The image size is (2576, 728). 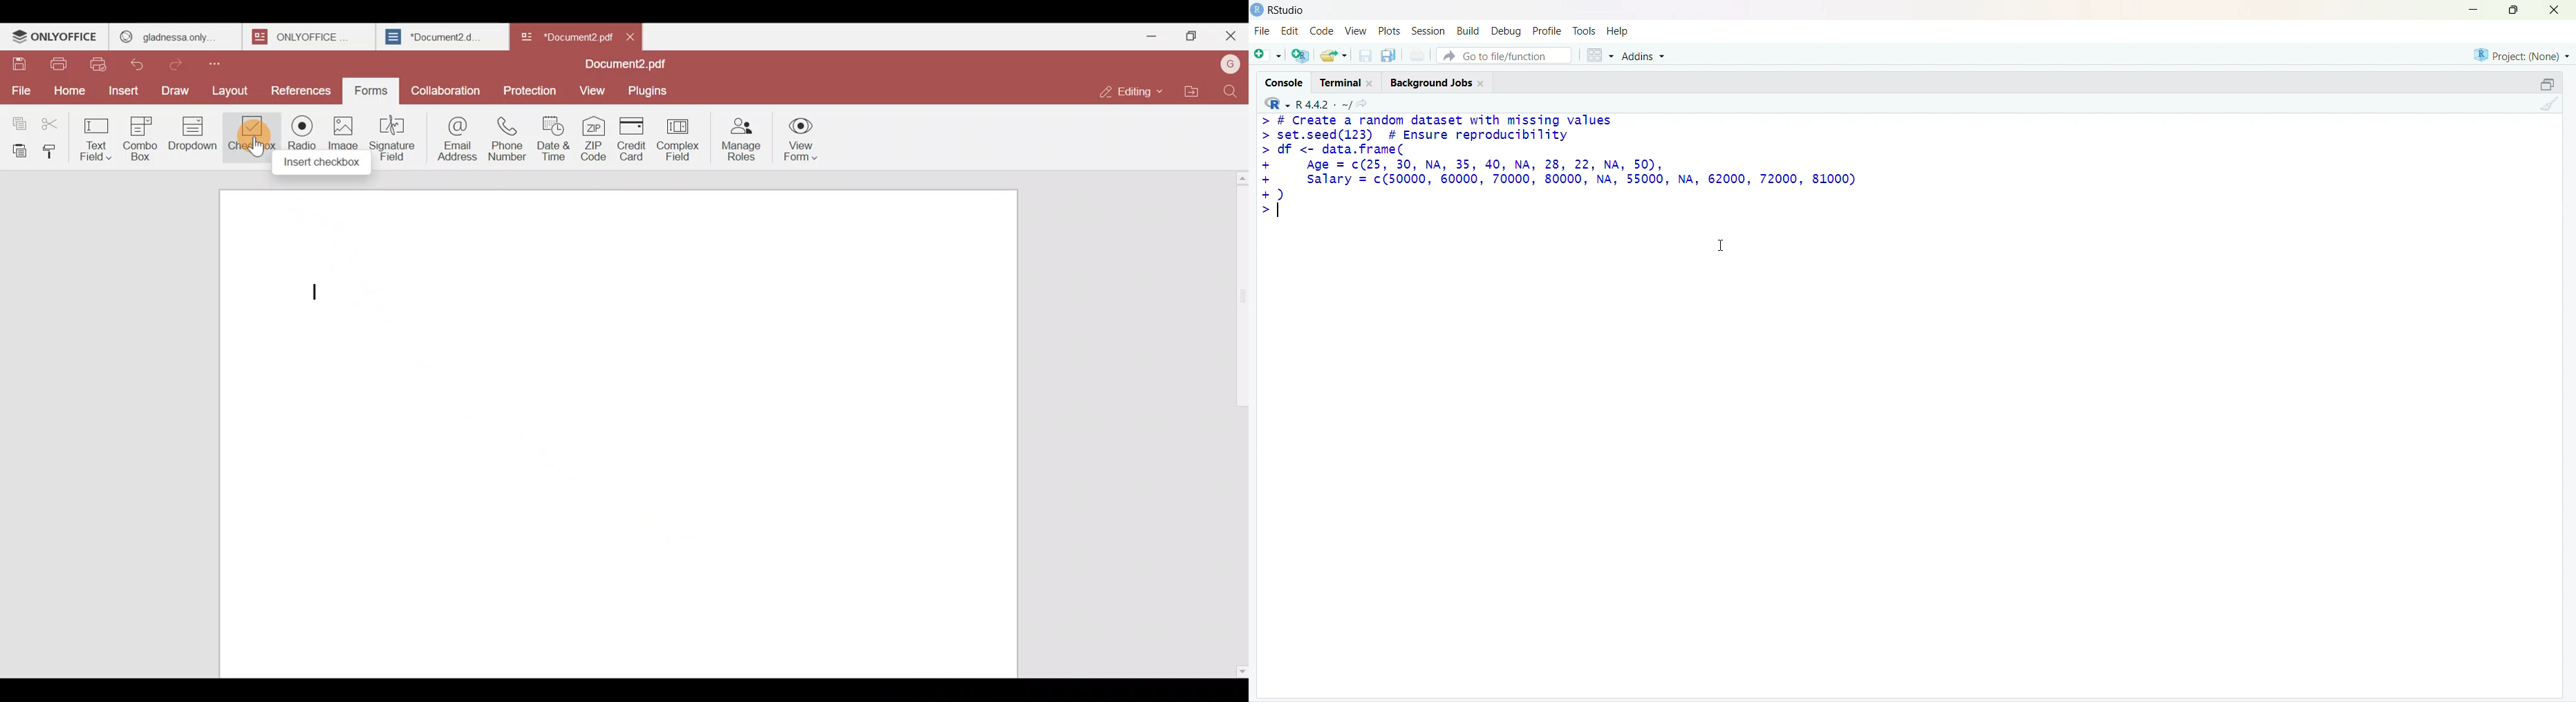 I want to click on background jobs, so click(x=1441, y=83).